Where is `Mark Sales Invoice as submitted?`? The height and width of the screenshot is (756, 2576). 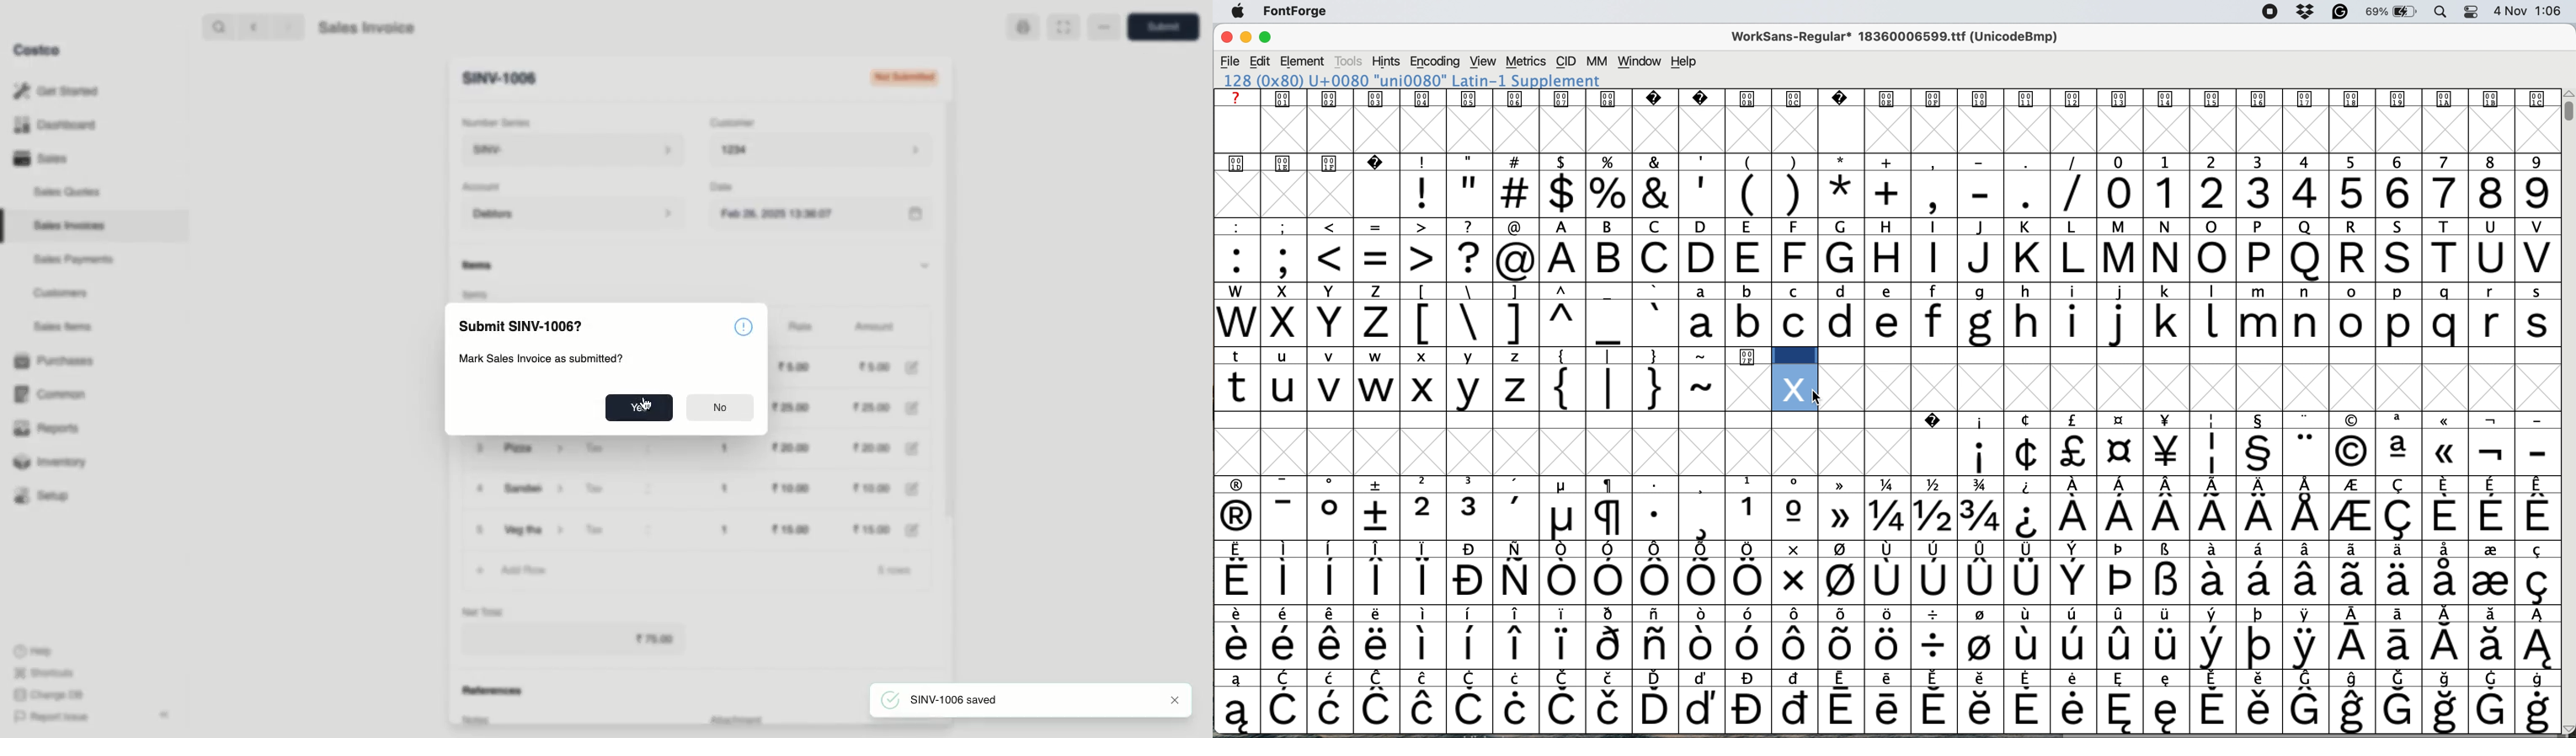
Mark Sales Invoice as submitted? is located at coordinates (541, 358).